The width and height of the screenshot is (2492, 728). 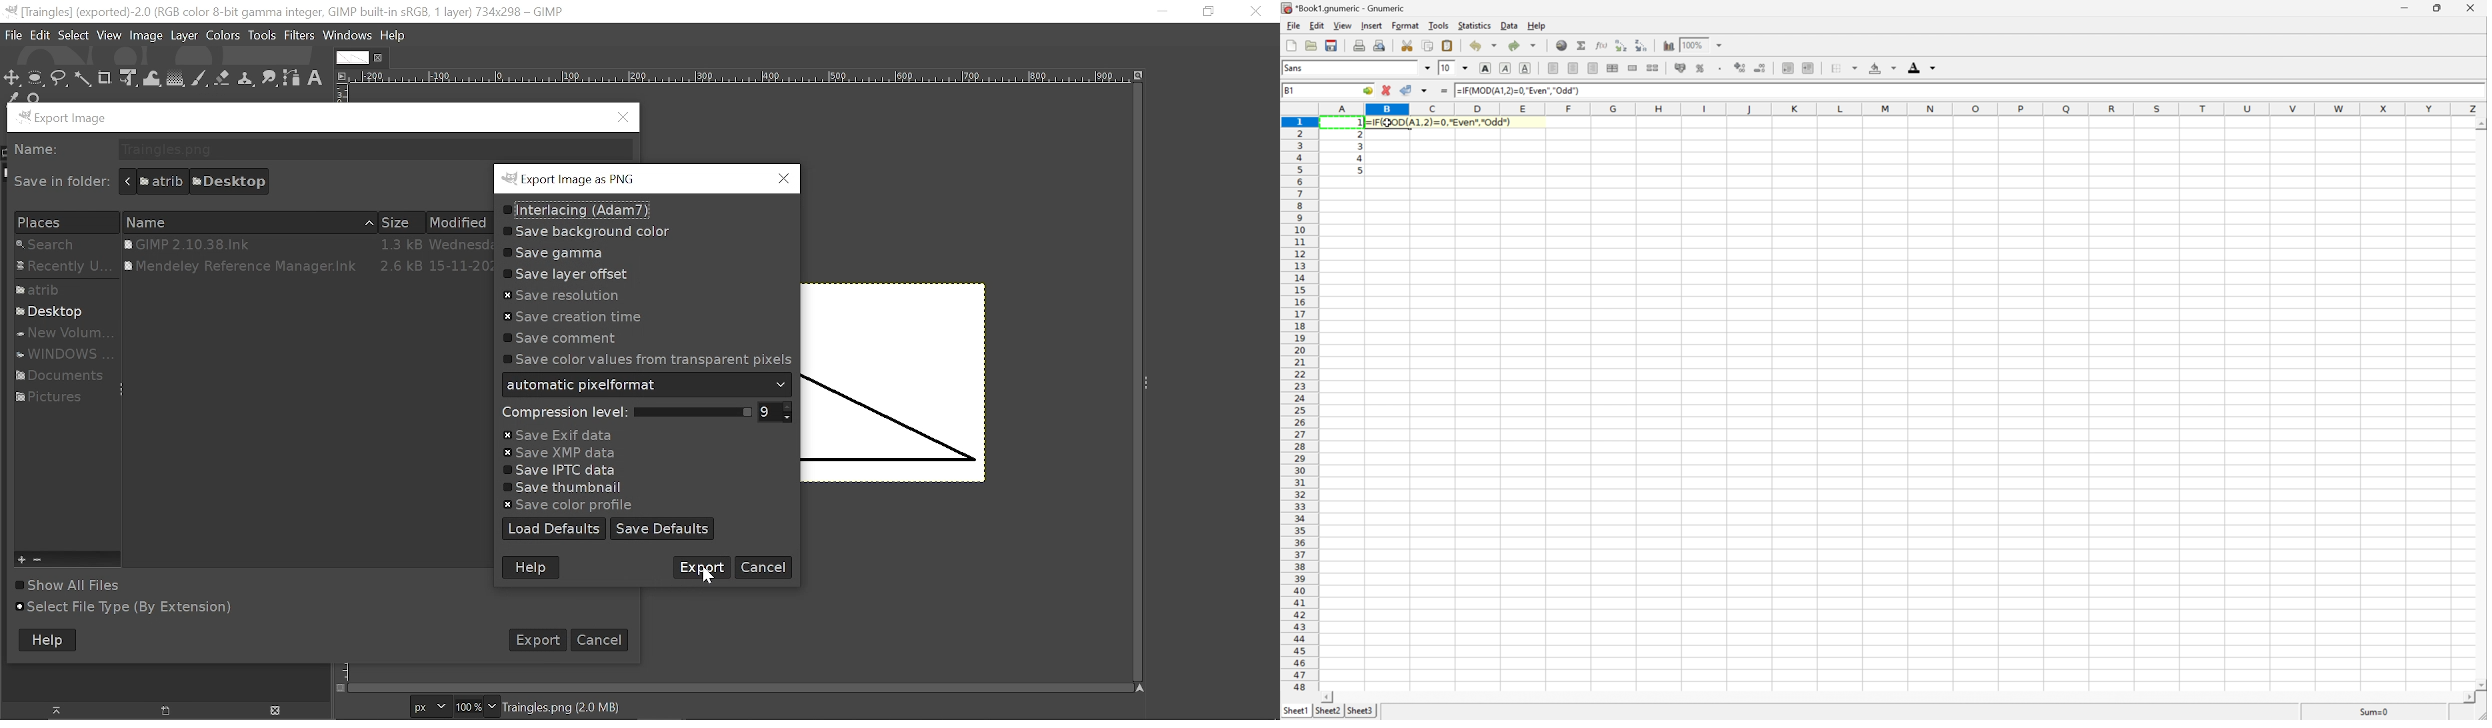 What do you see at coordinates (63, 269) in the screenshot?
I see `Folders` at bounding box center [63, 269].